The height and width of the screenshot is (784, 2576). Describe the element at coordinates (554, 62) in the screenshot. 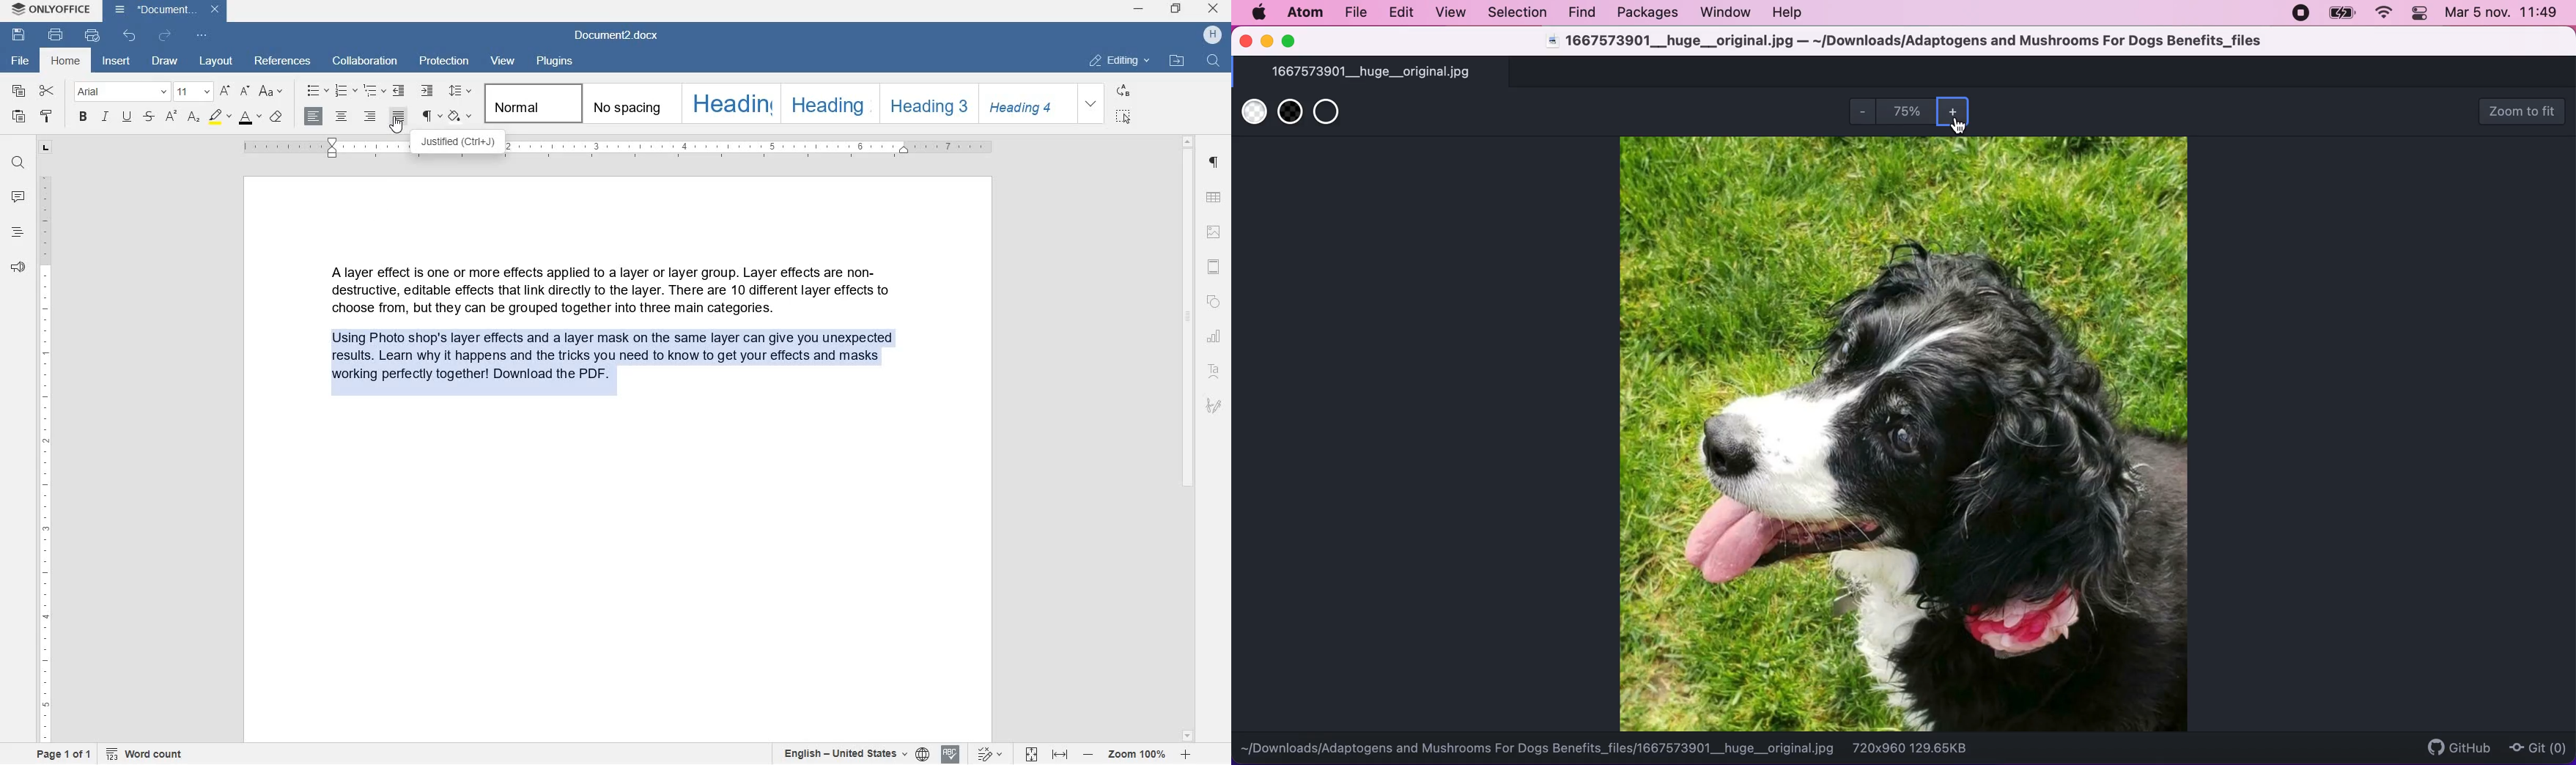

I see `PLUGINS` at that location.